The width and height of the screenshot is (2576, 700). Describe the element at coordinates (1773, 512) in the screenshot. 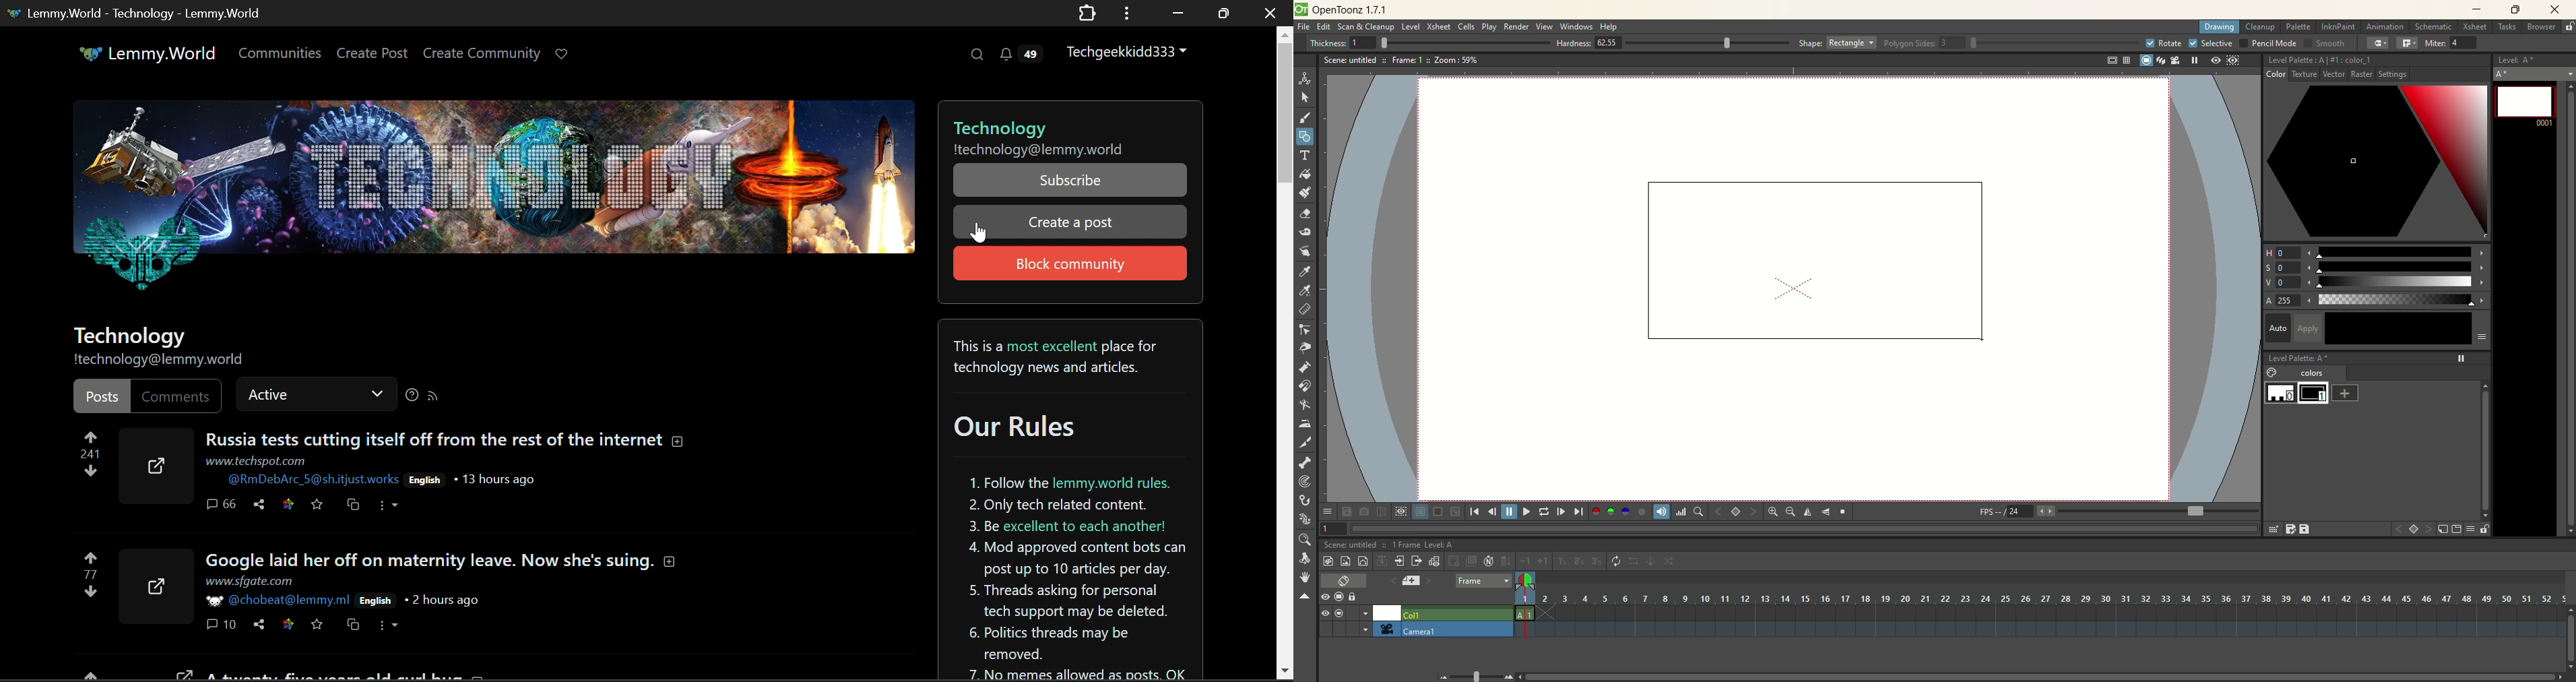

I see `zoom in` at that location.